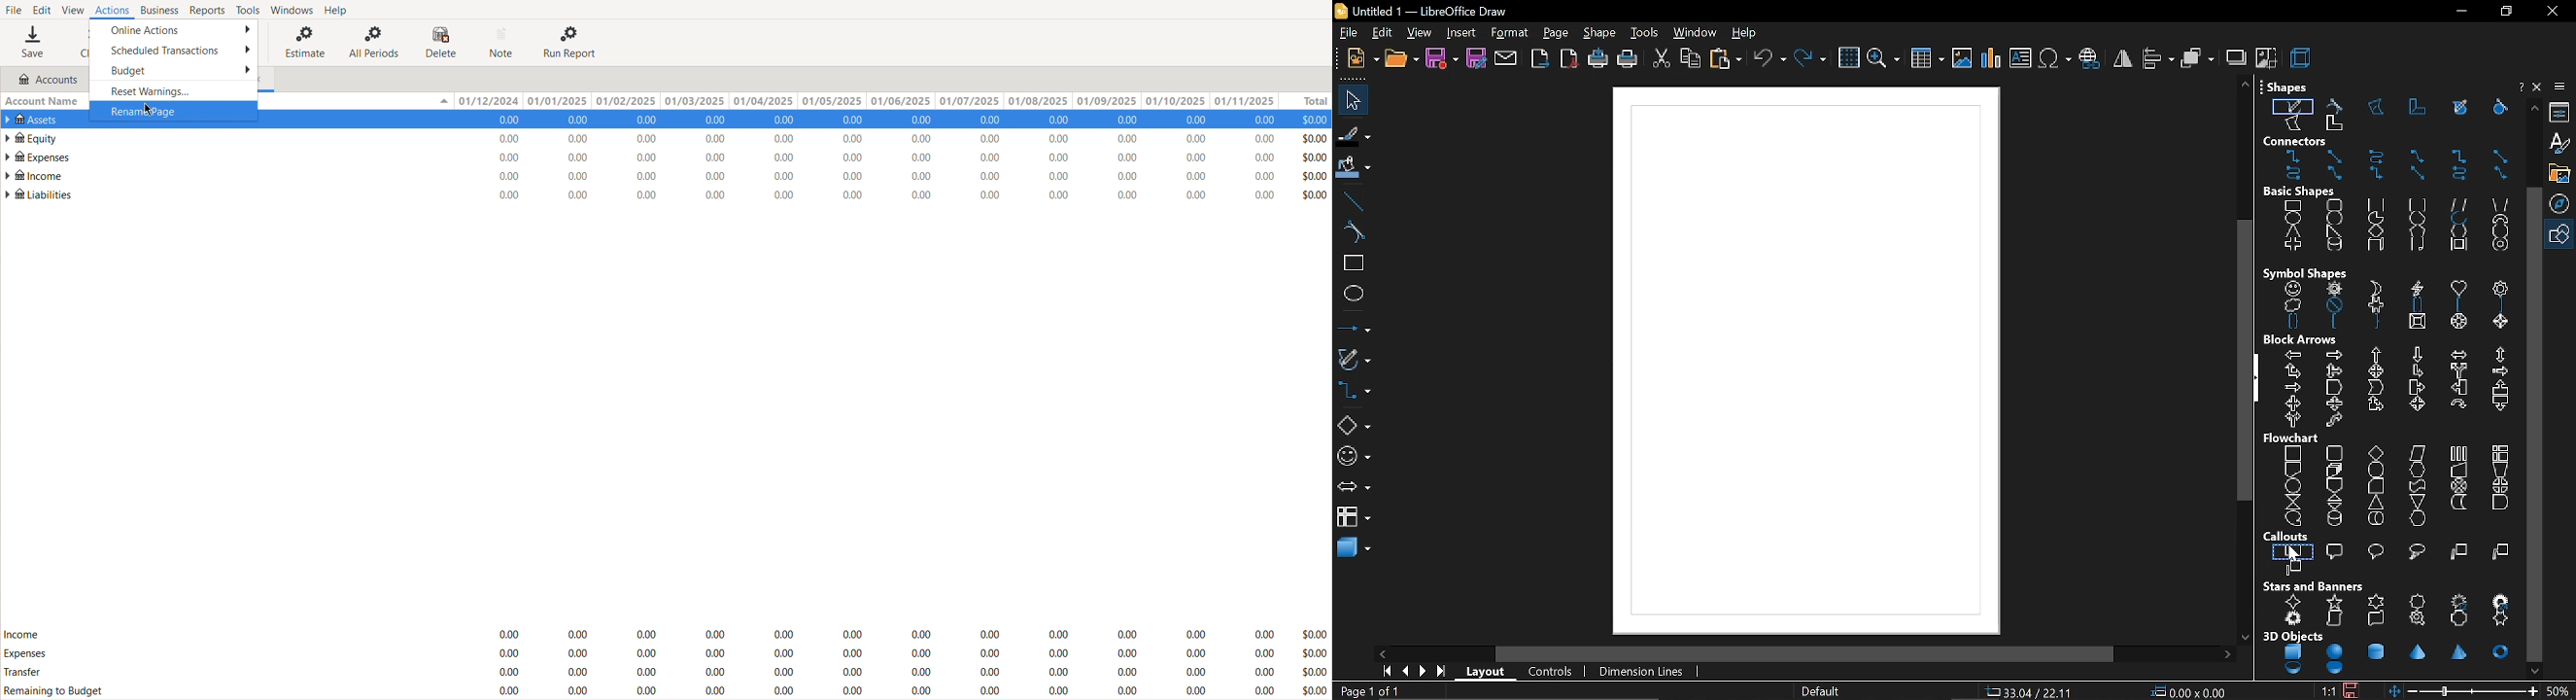 The height and width of the screenshot is (700, 2576). Describe the element at coordinates (2293, 517) in the screenshot. I see `sequential access` at that location.